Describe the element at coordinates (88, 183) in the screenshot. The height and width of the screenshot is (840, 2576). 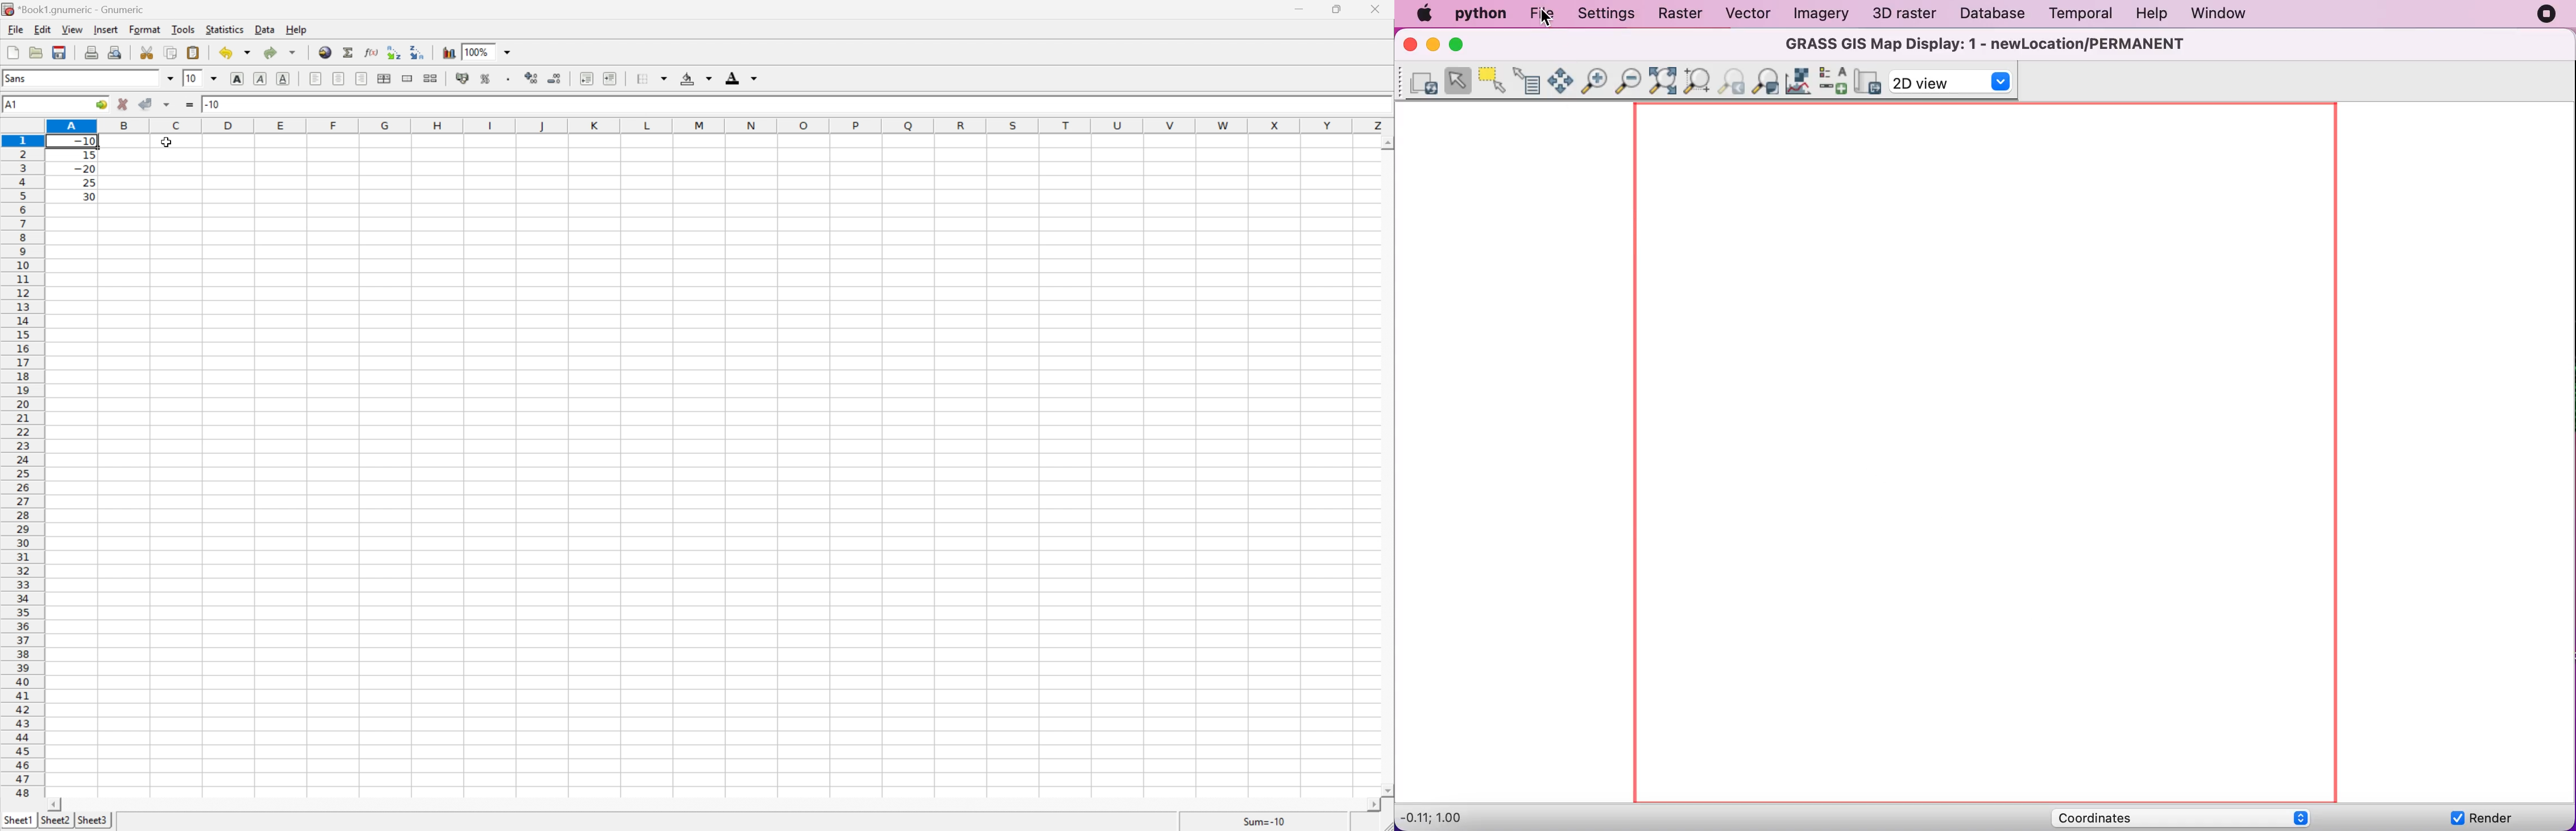
I see `25` at that location.